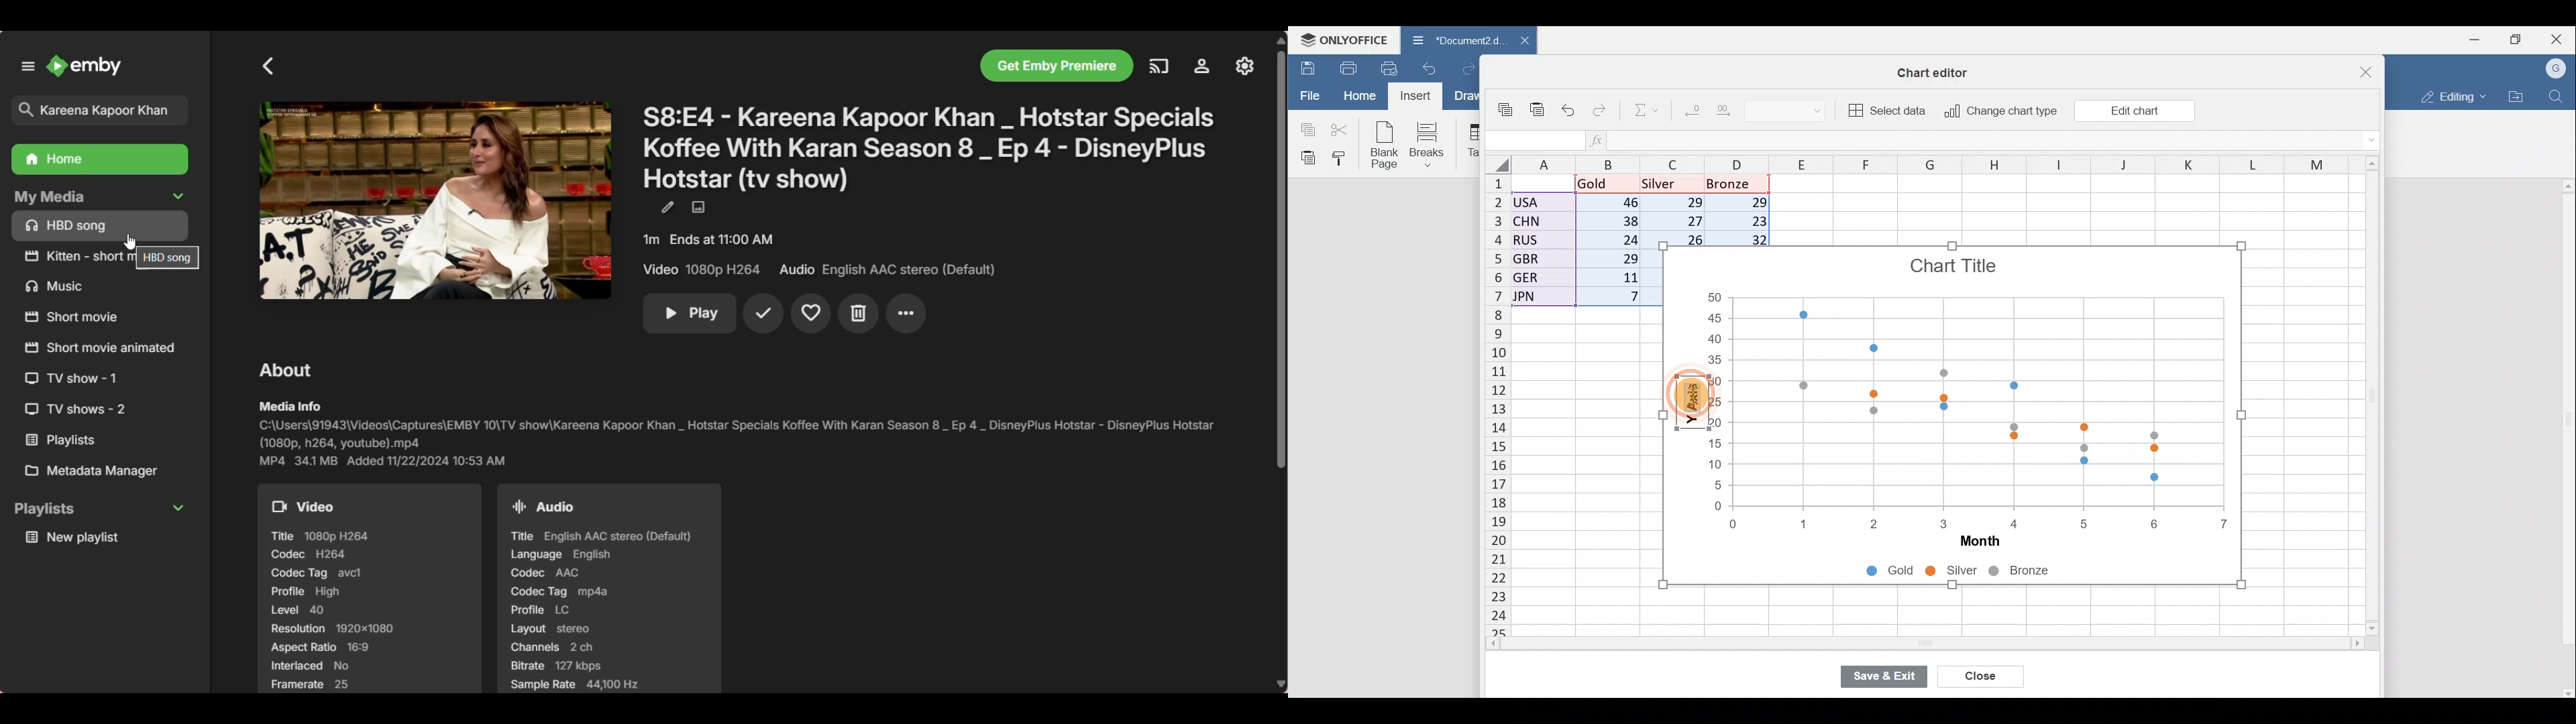 The width and height of the screenshot is (2576, 728). What do you see at coordinates (1452, 40) in the screenshot?
I see `Document2.d` at bounding box center [1452, 40].